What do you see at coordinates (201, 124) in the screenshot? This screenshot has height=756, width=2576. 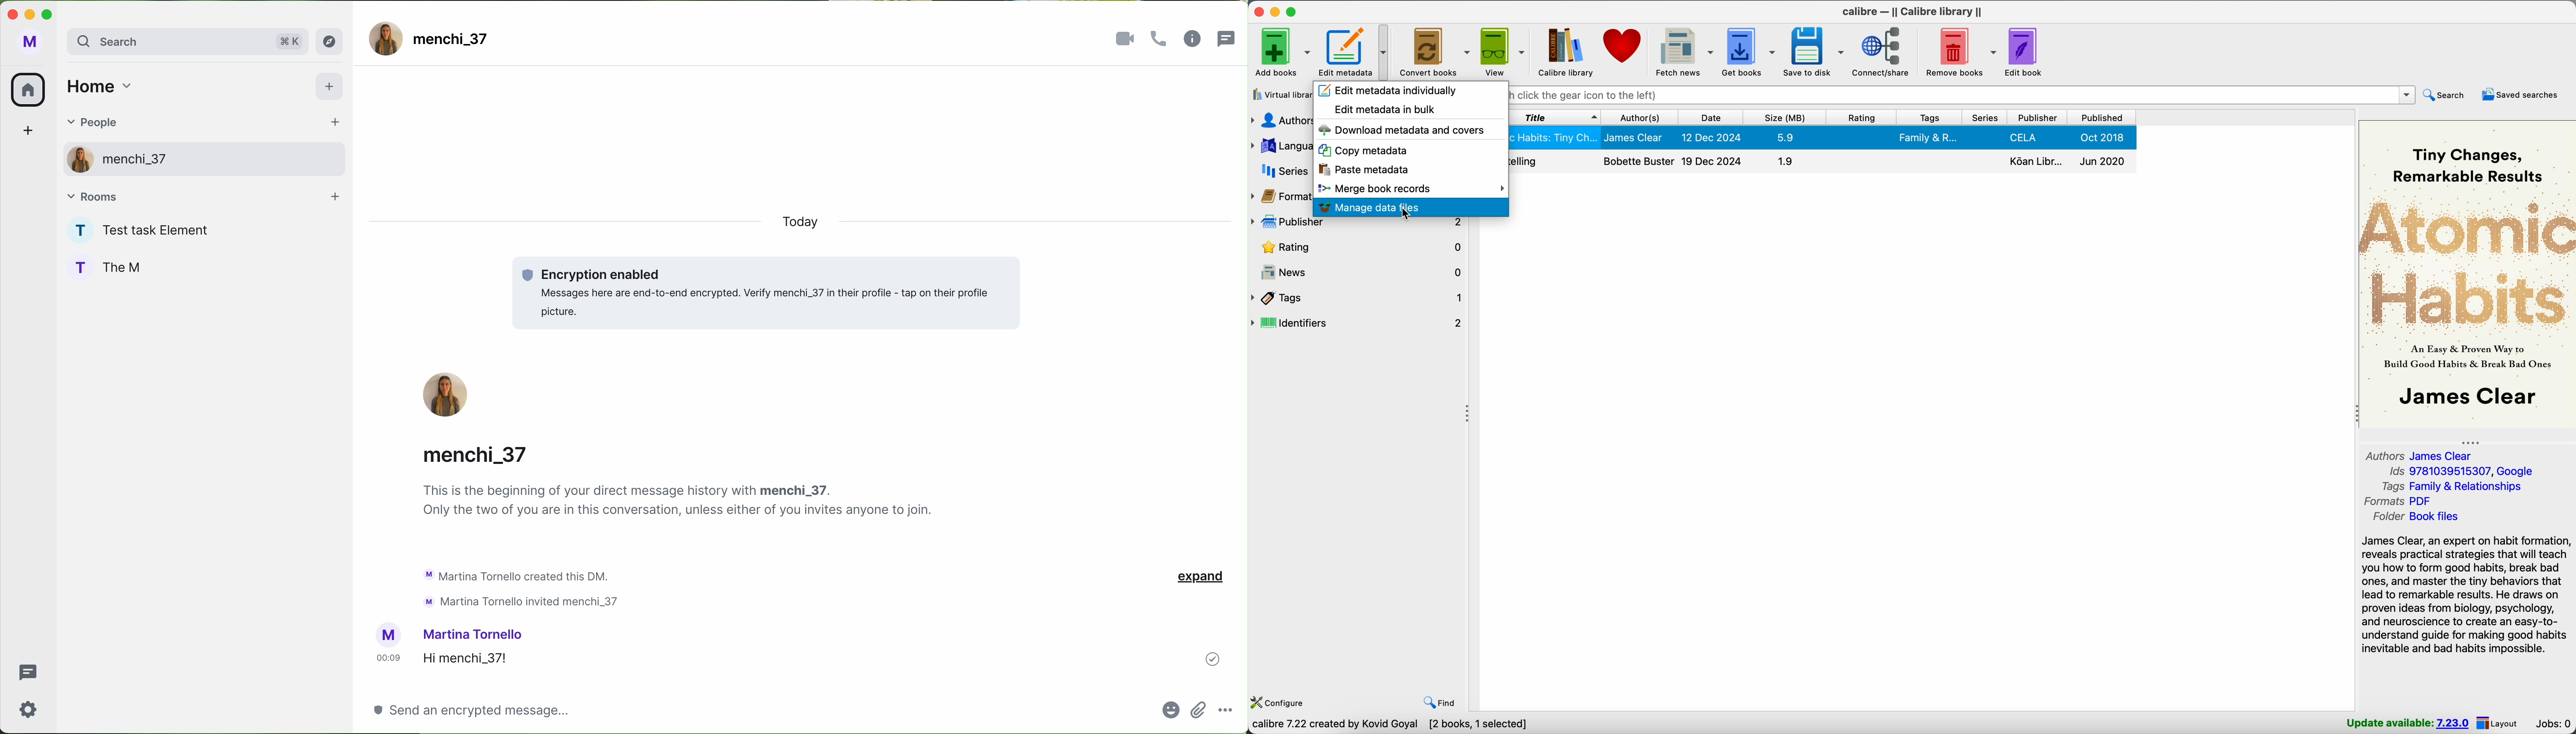 I see `people tab` at bounding box center [201, 124].